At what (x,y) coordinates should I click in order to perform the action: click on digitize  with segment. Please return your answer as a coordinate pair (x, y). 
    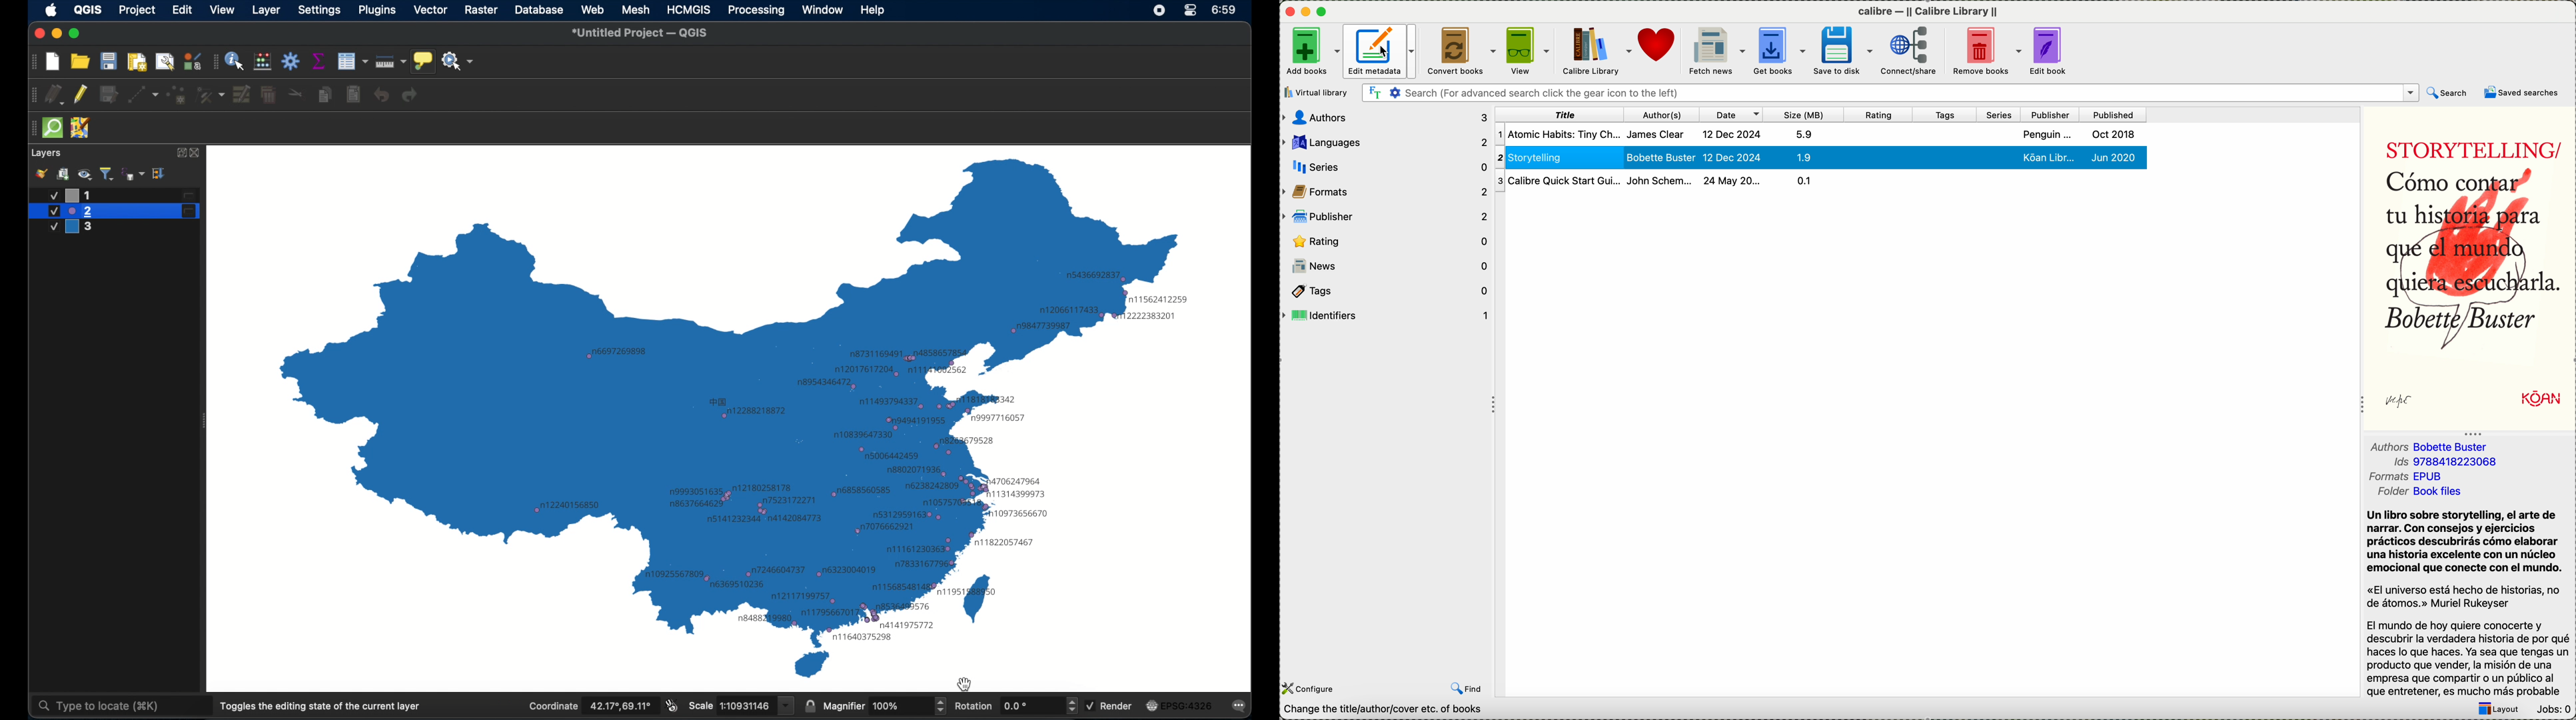
    Looking at the image, I should click on (143, 95).